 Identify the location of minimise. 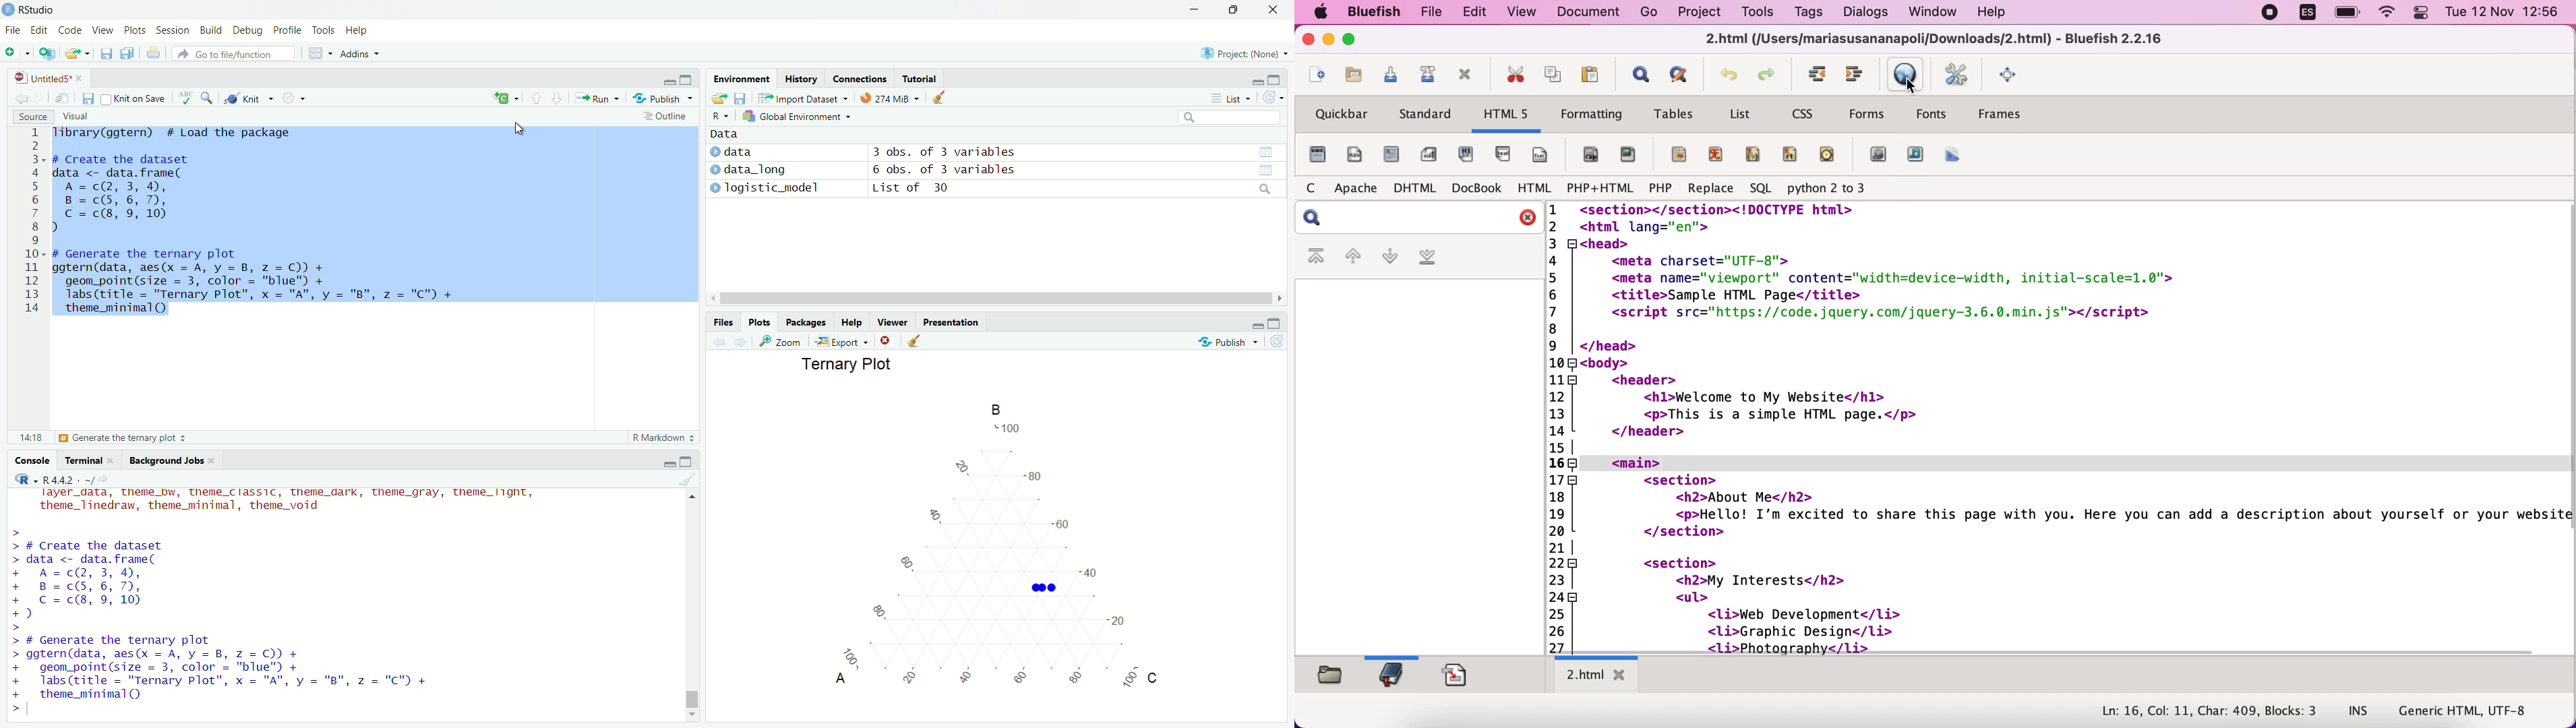
(666, 462).